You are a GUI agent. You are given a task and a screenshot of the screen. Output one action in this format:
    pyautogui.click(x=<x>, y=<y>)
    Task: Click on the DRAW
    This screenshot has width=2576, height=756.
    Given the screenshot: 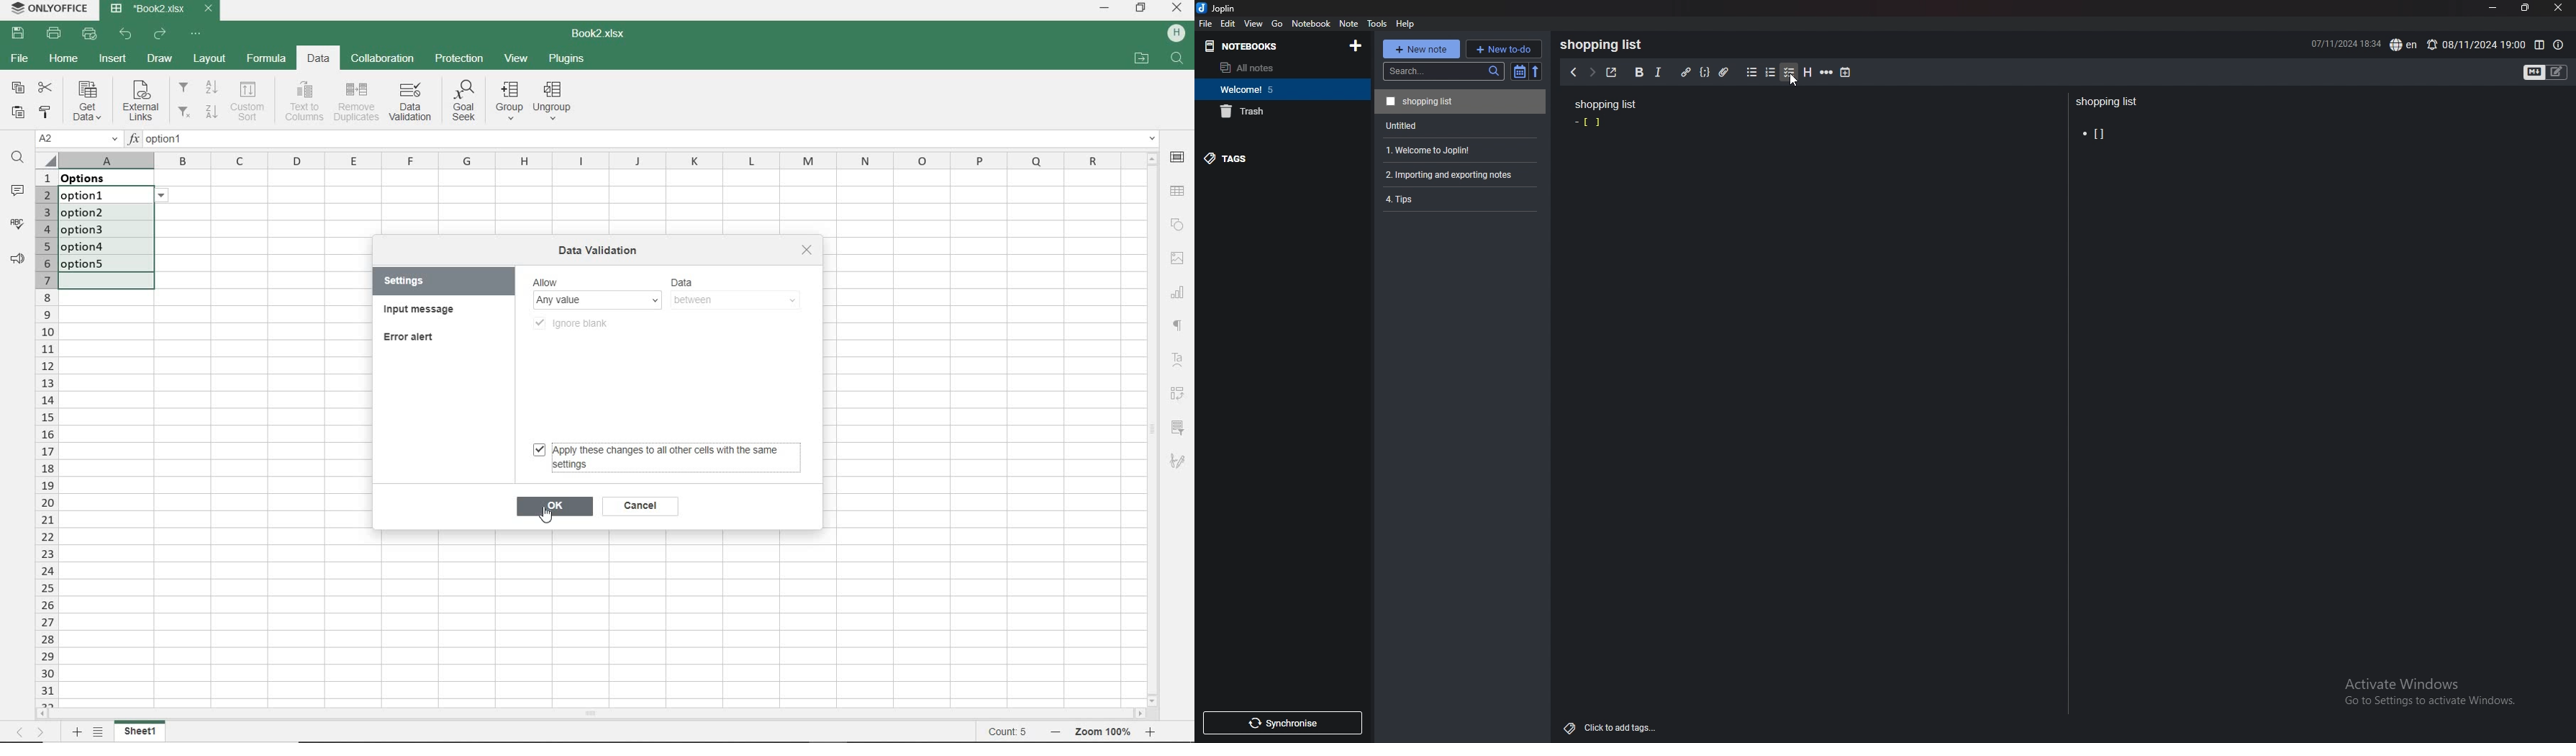 What is the action you would take?
    pyautogui.click(x=160, y=58)
    